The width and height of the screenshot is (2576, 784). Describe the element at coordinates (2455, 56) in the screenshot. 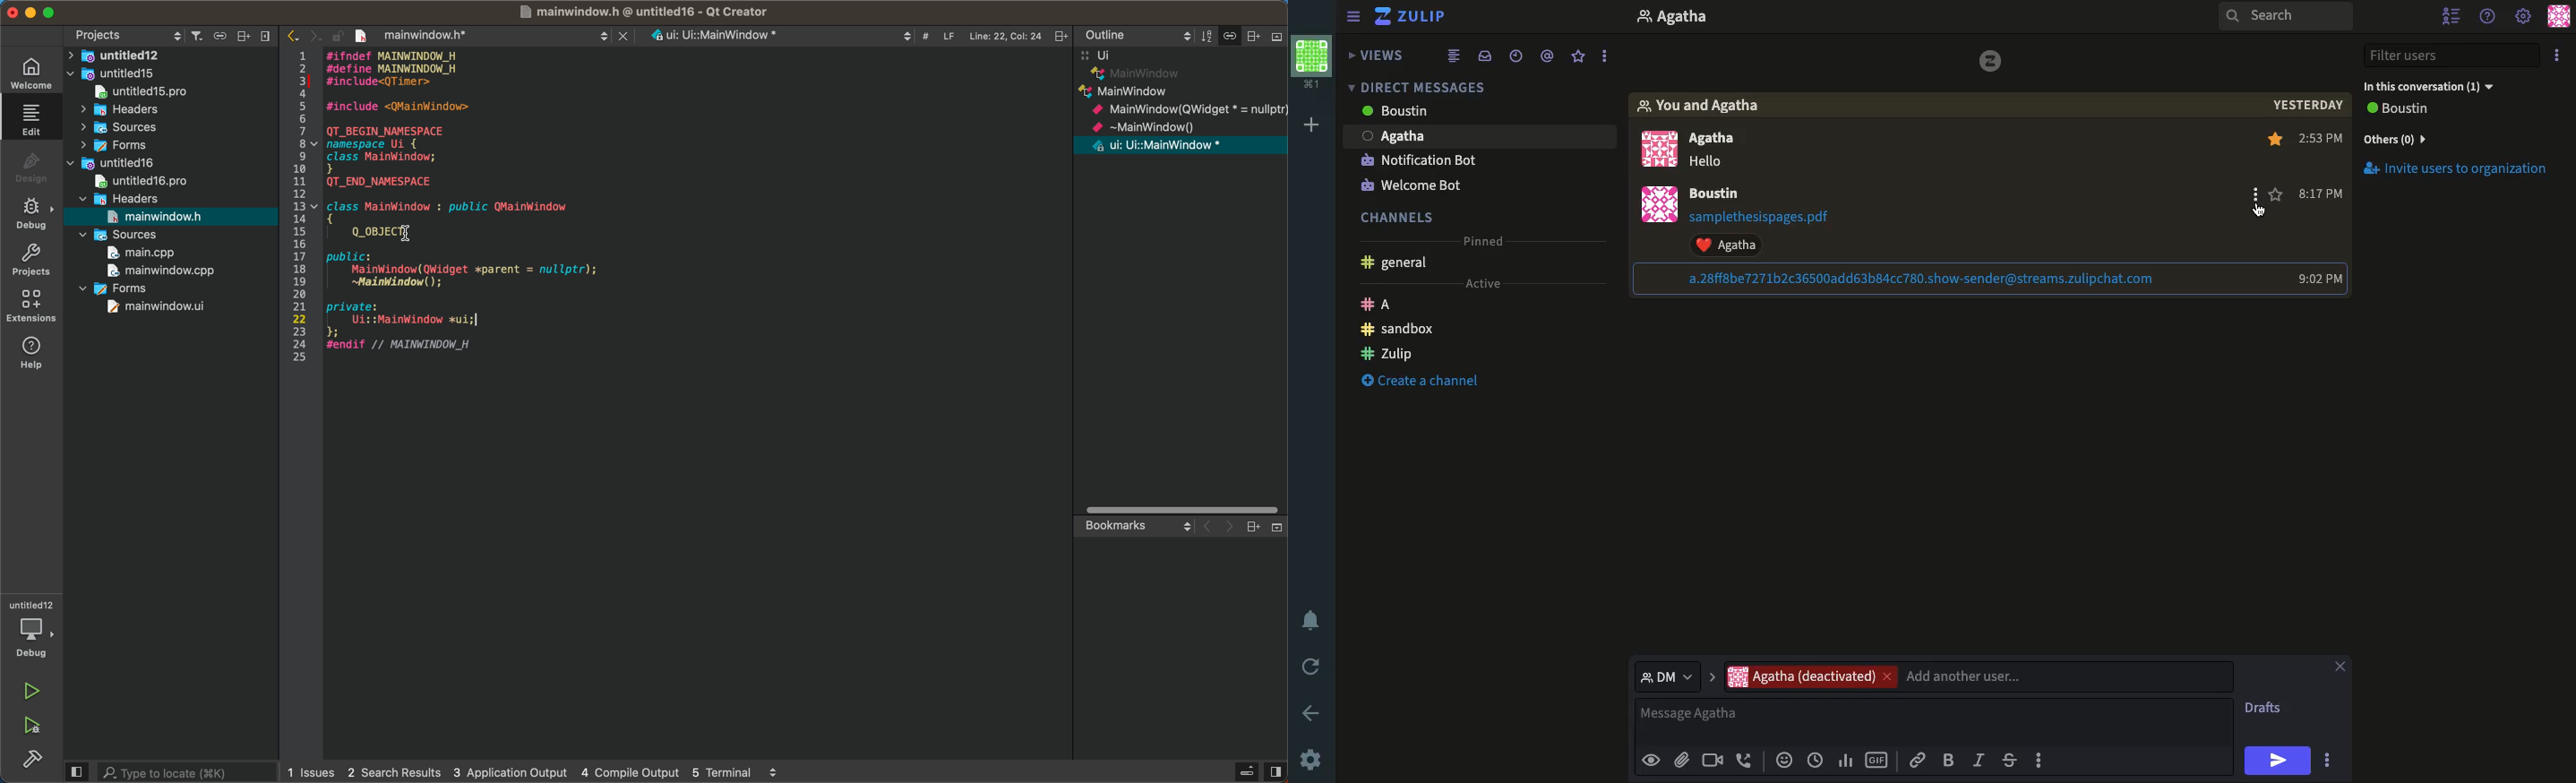

I see `Filter user` at that location.